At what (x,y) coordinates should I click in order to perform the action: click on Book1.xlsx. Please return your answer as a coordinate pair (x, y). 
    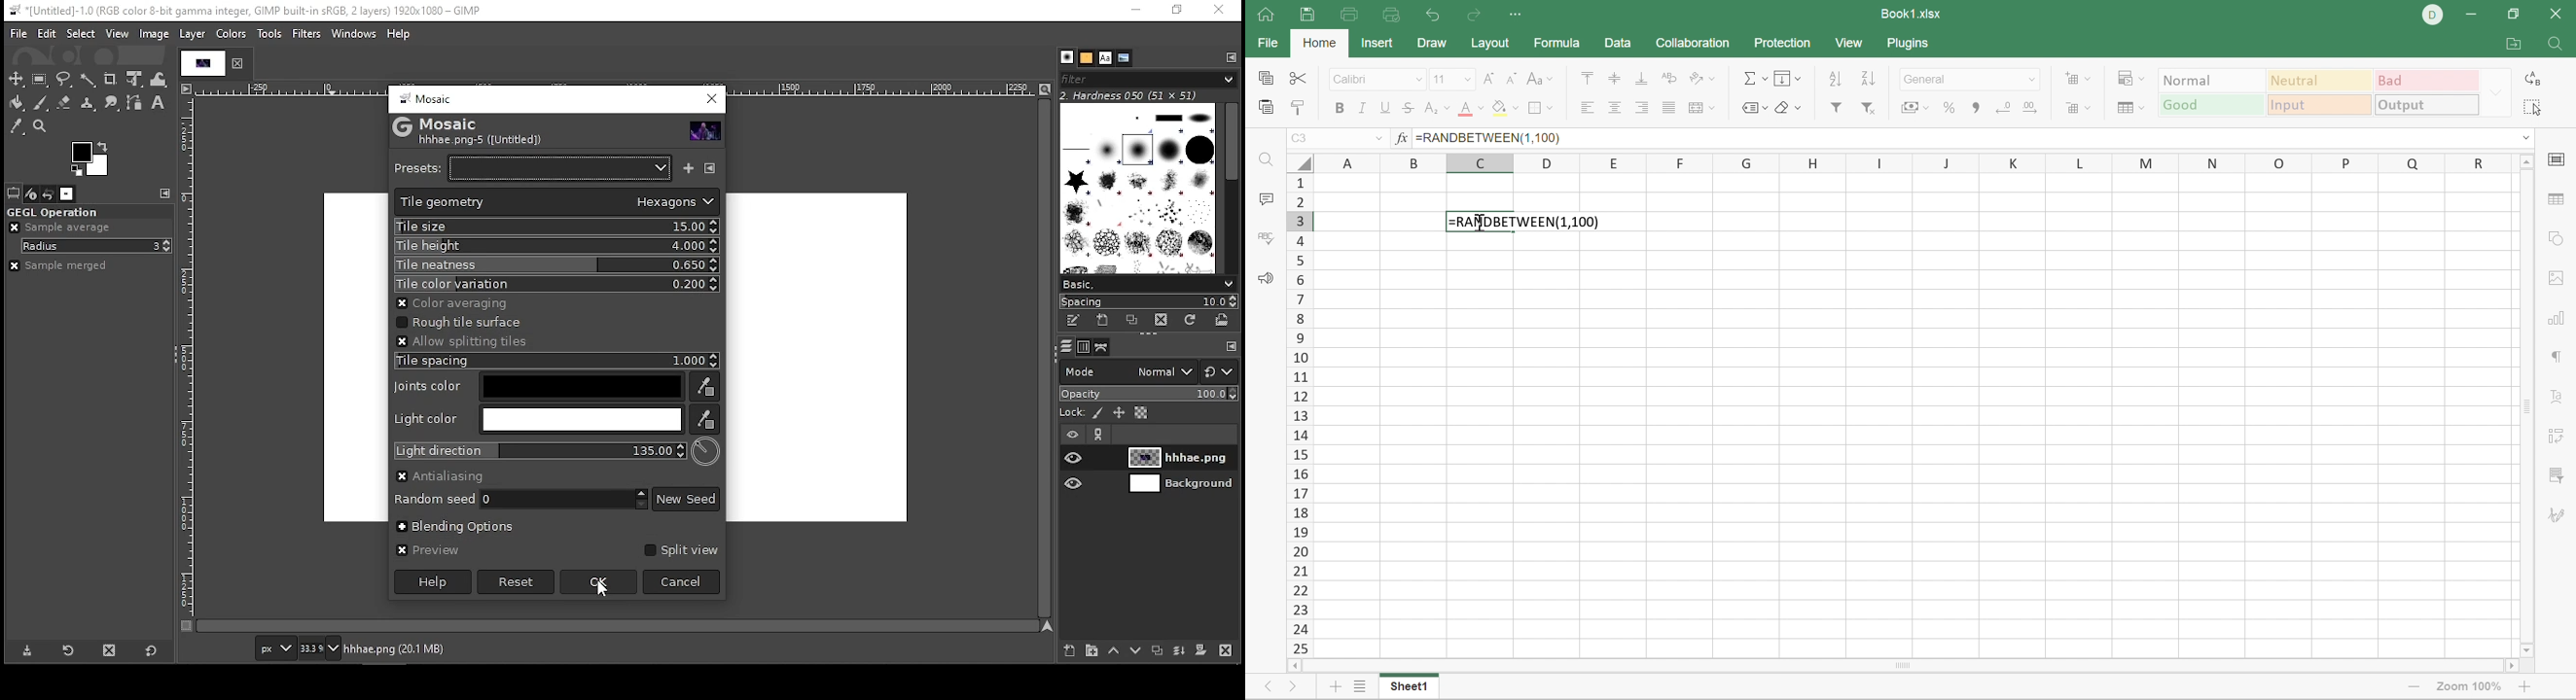
    Looking at the image, I should click on (1912, 12).